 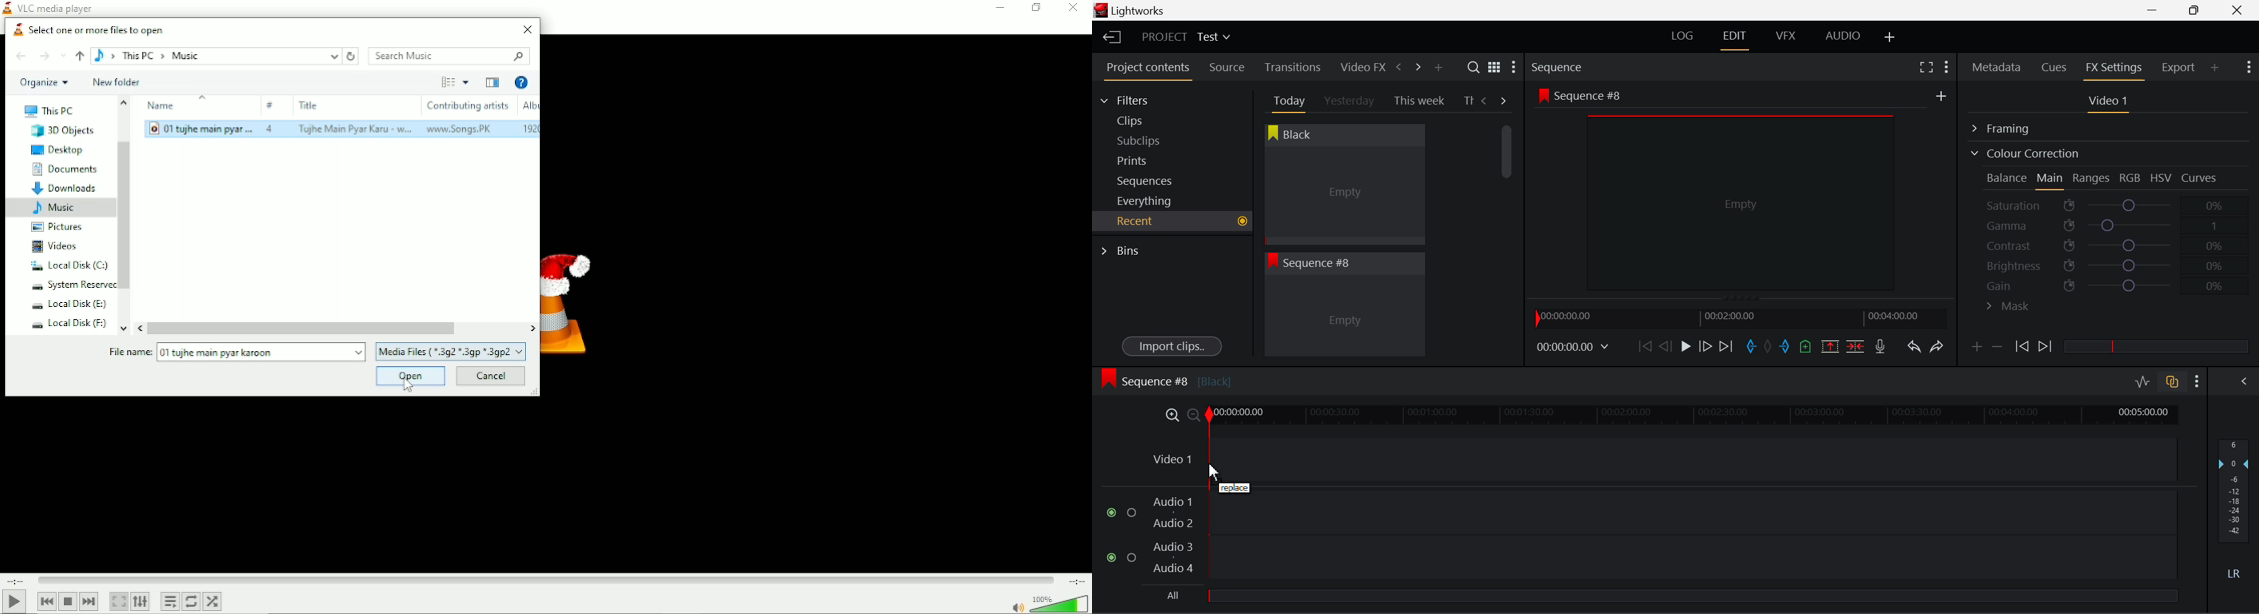 I want to click on Project Timeline, so click(x=1694, y=416).